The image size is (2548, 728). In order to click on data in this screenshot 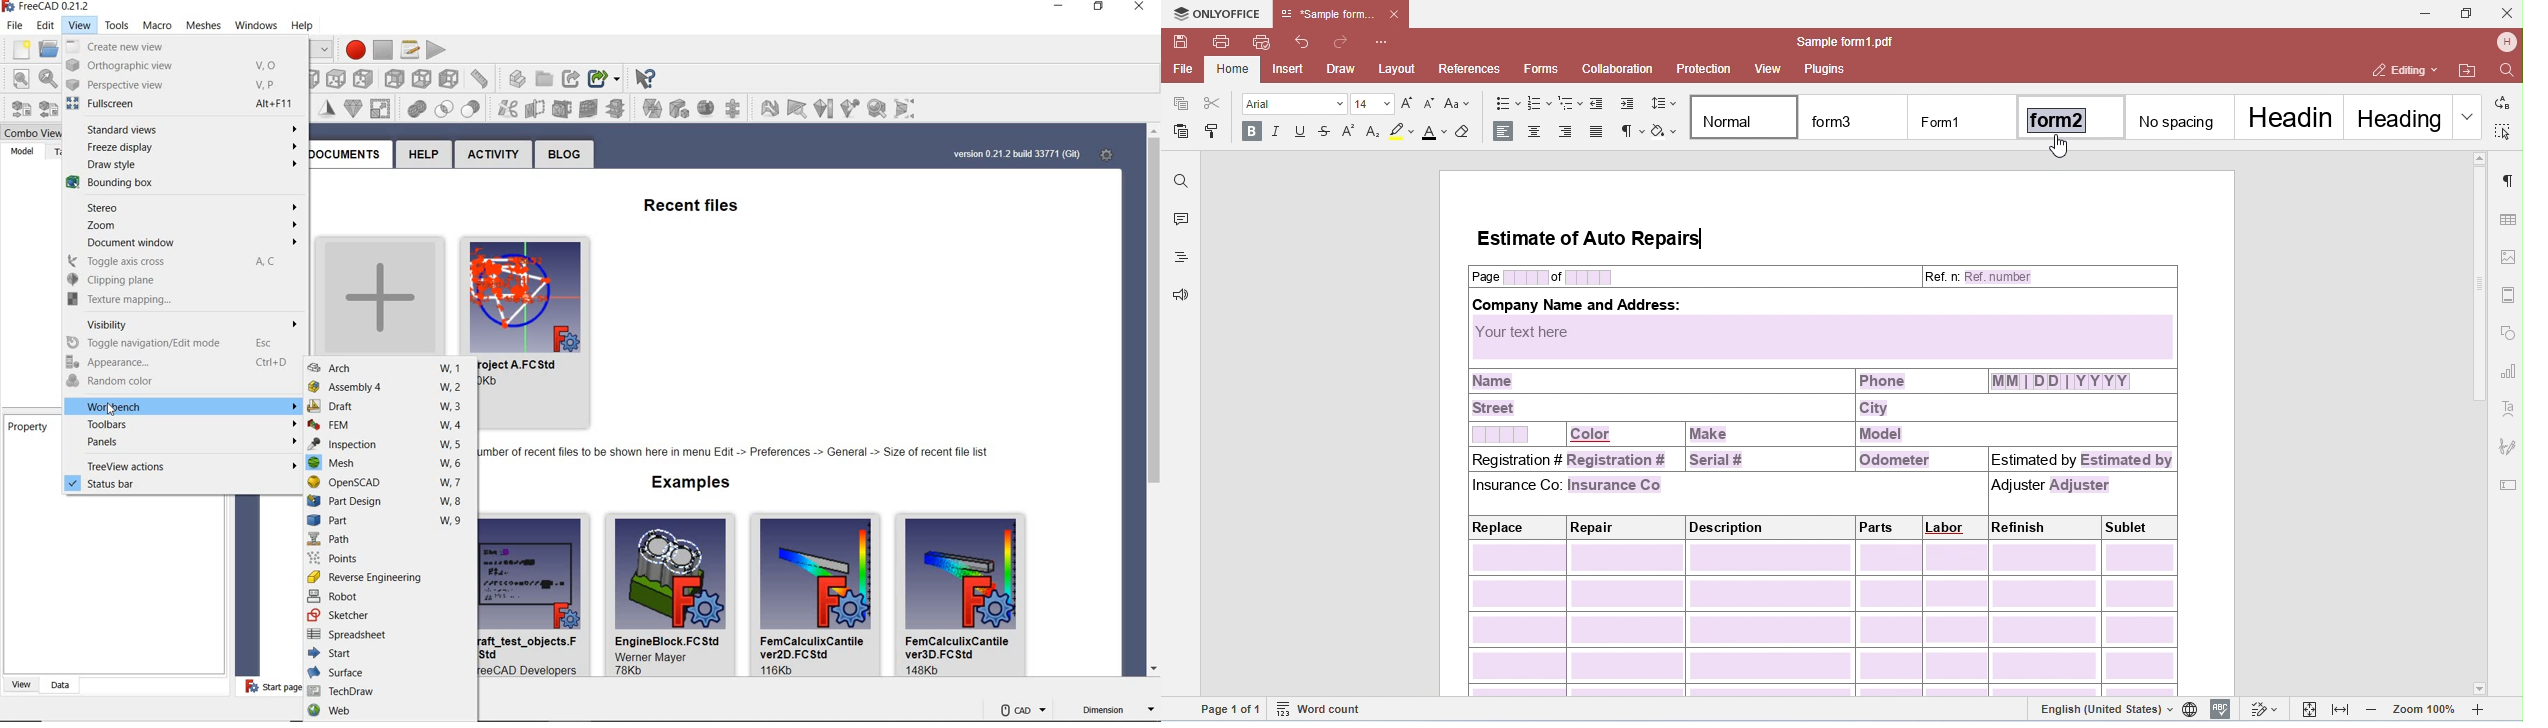, I will do `click(57, 685)`.